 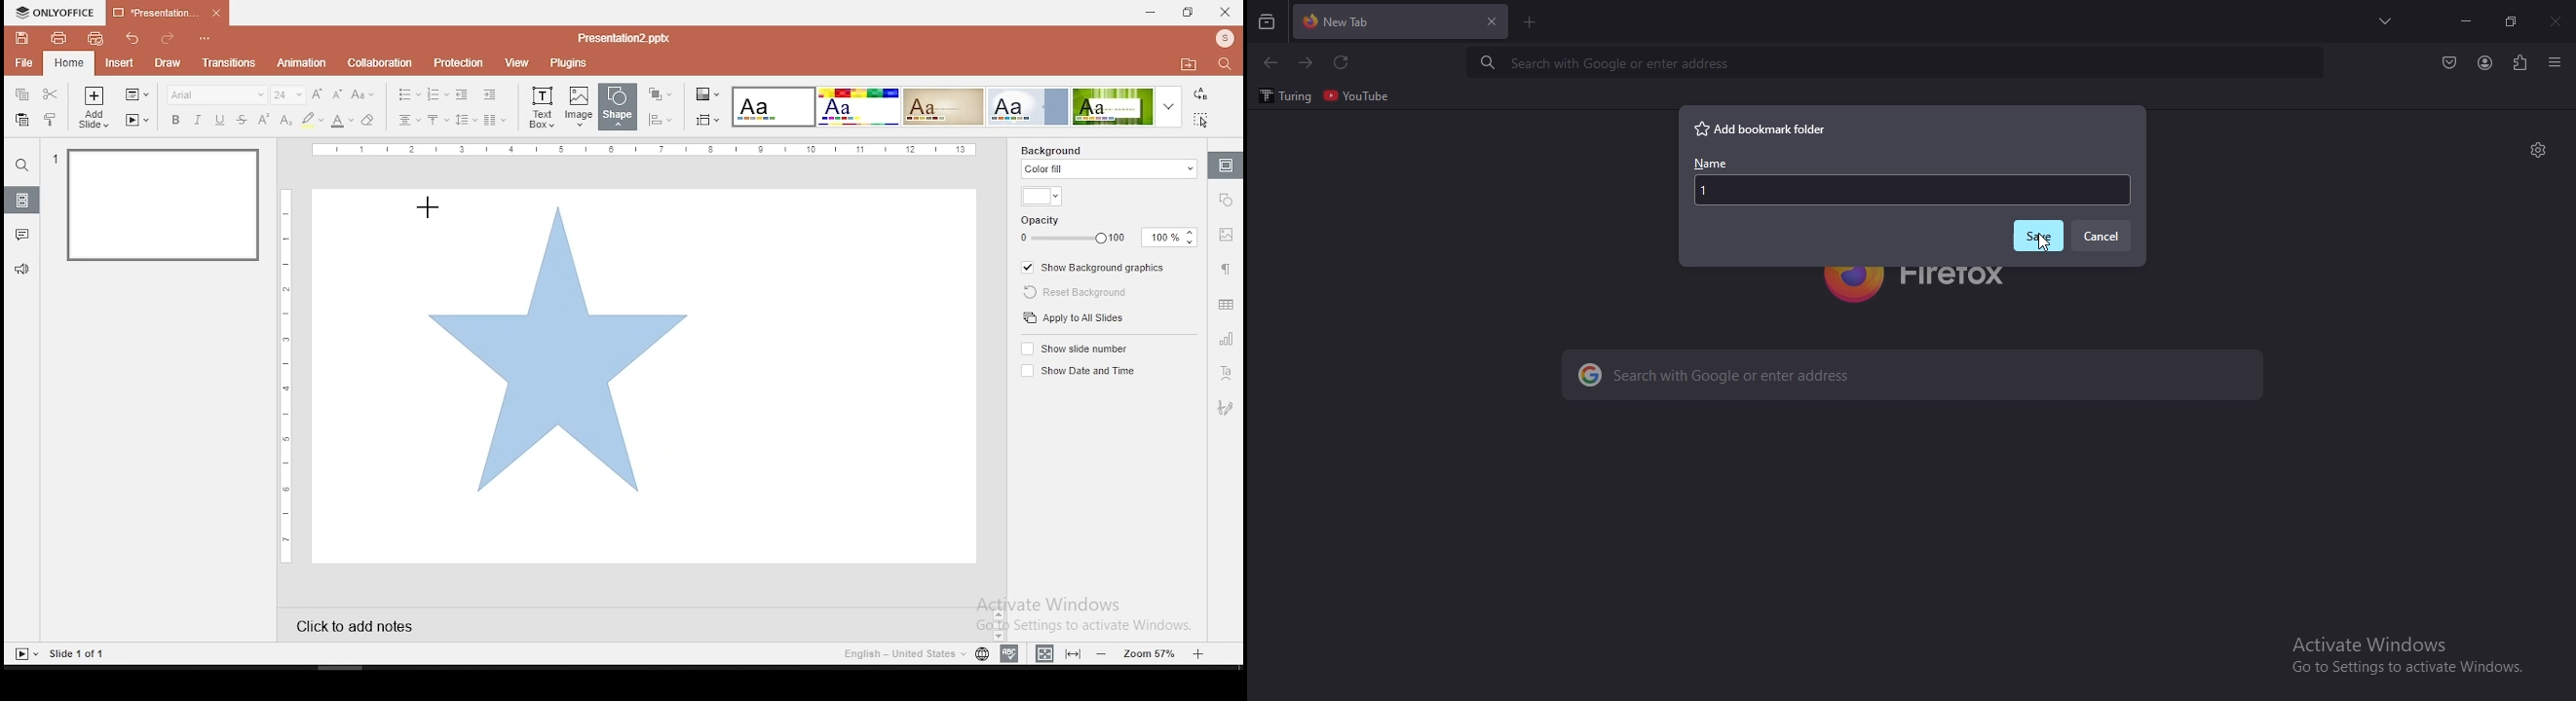 I want to click on cut, so click(x=50, y=94).